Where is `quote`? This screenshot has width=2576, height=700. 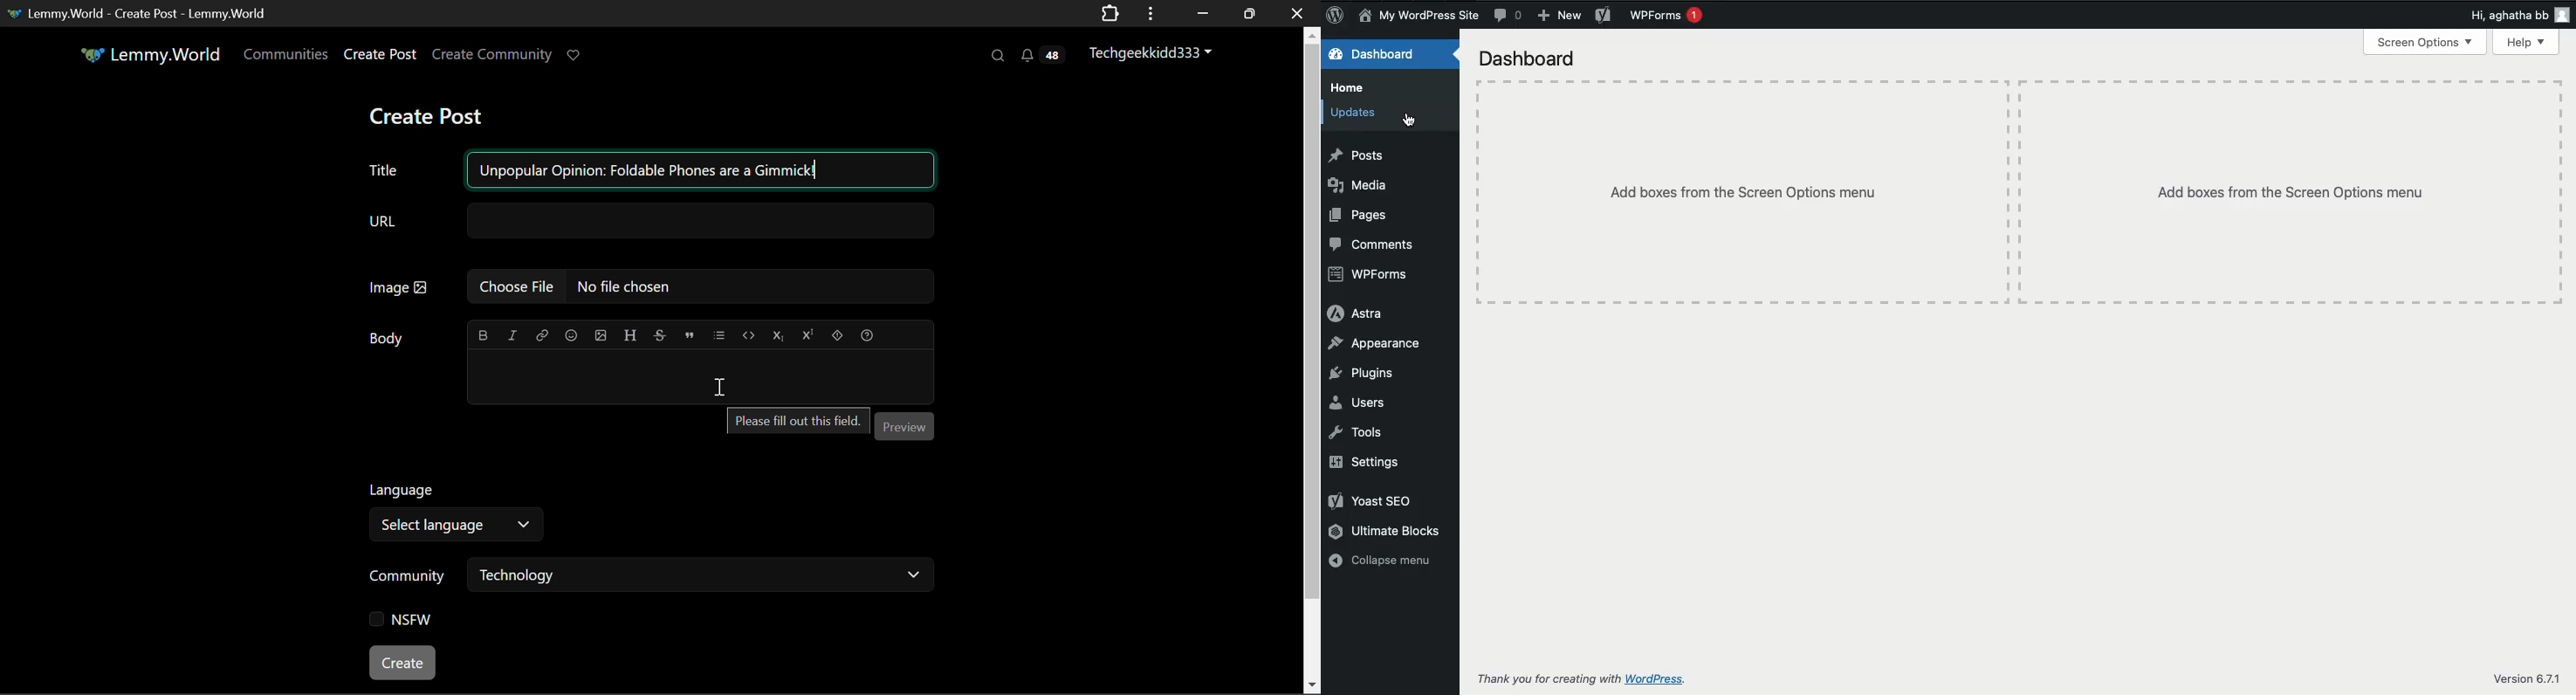 quote is located at coordinates (690, 334).